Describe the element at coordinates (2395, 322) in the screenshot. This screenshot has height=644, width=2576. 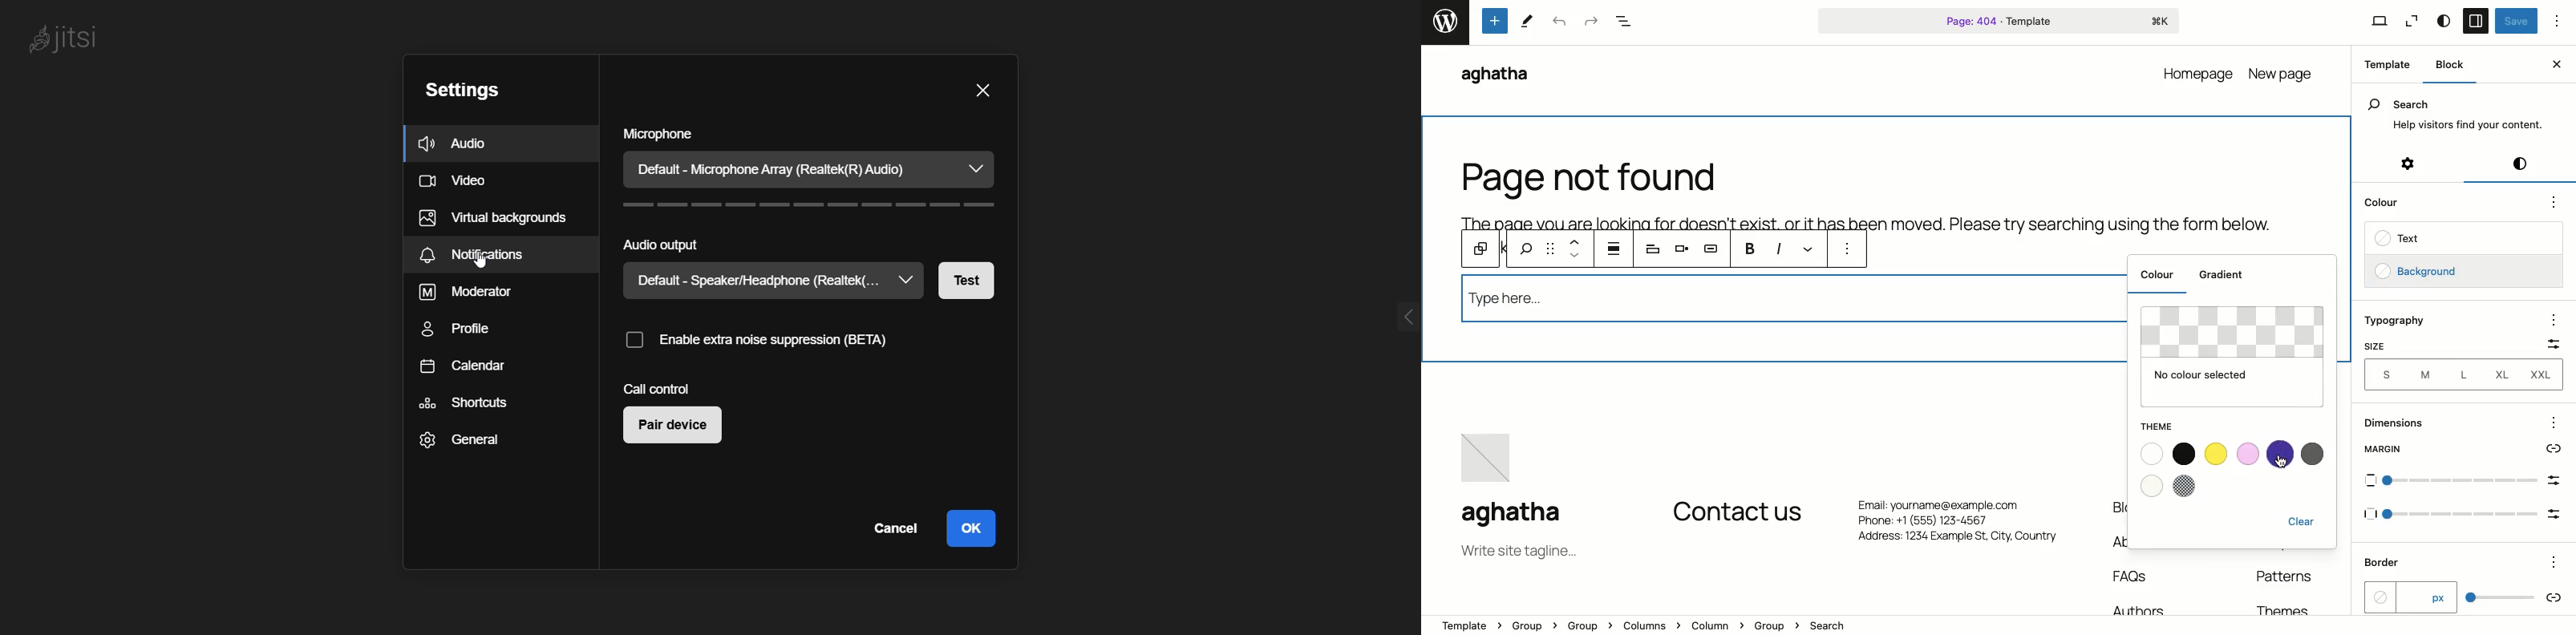
I see `Typography` at that location.